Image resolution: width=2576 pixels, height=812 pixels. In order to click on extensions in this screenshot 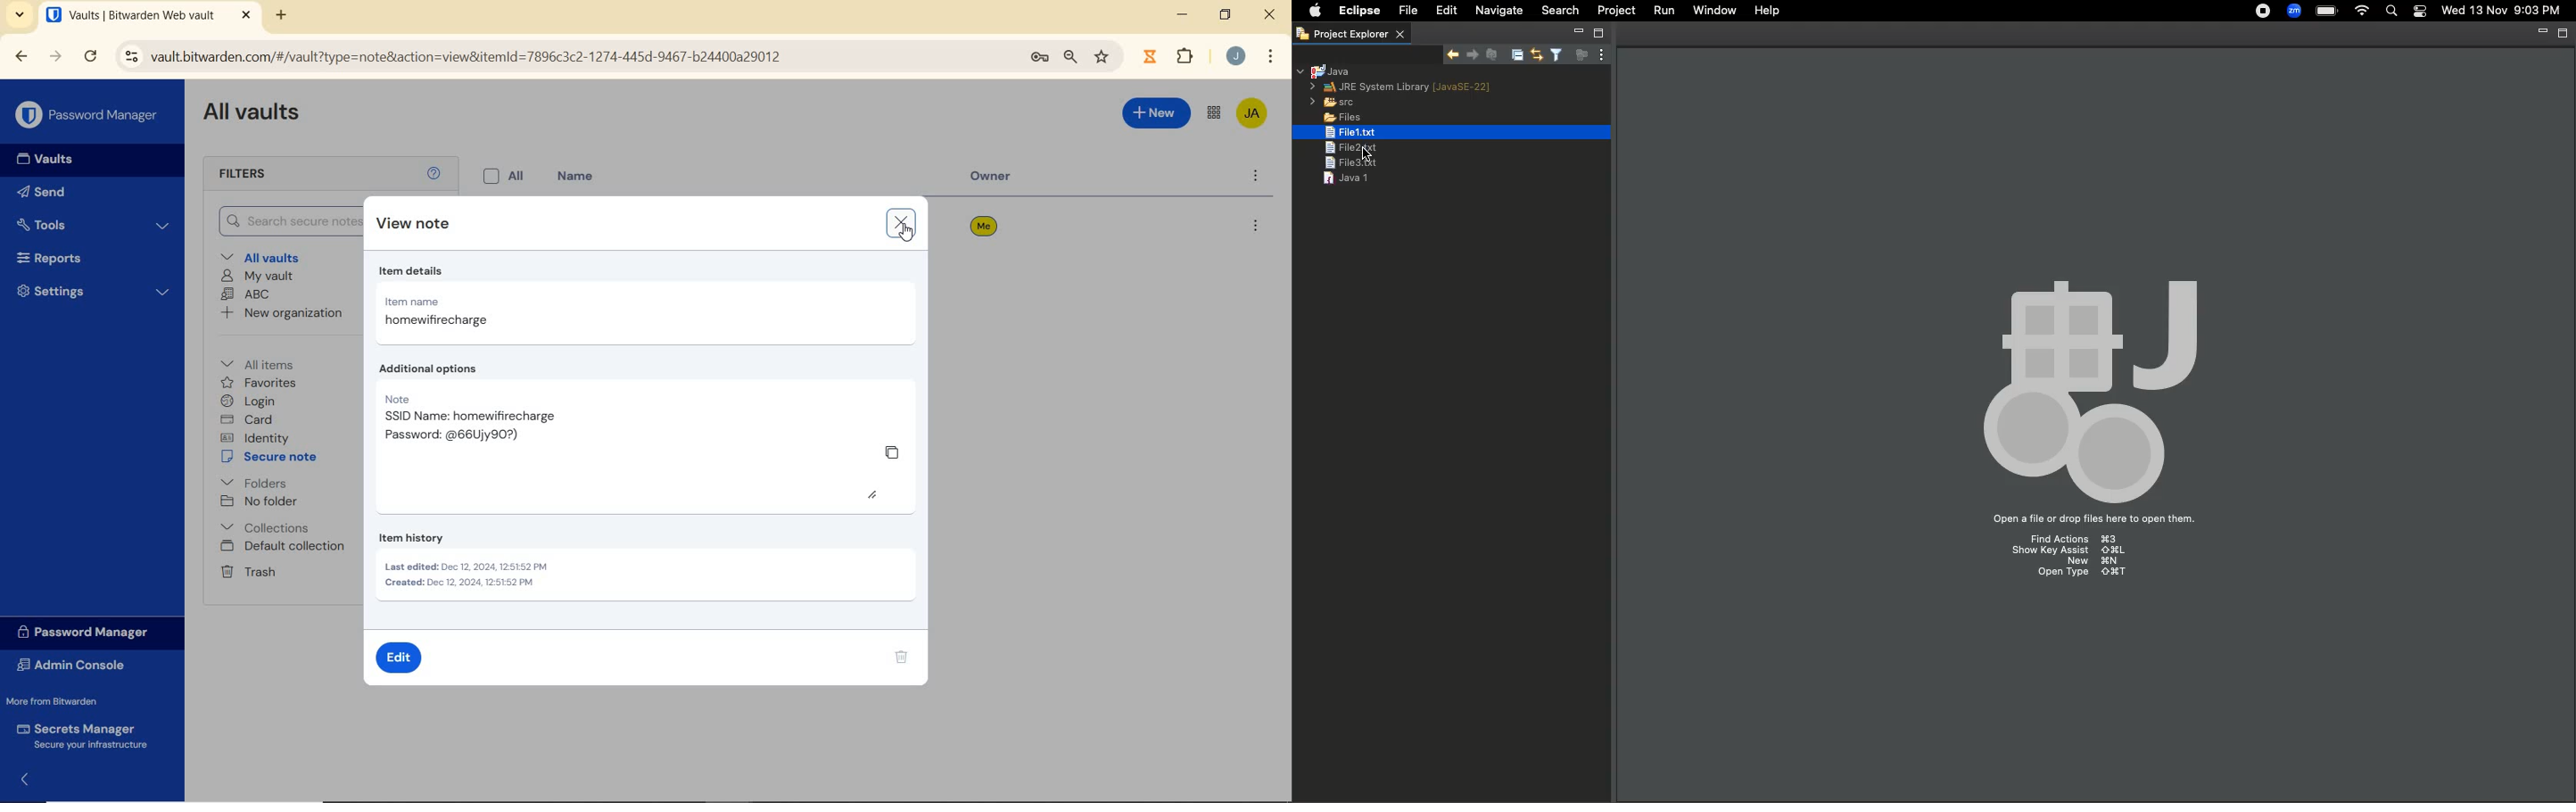, I will do `click(1148, 57)`.